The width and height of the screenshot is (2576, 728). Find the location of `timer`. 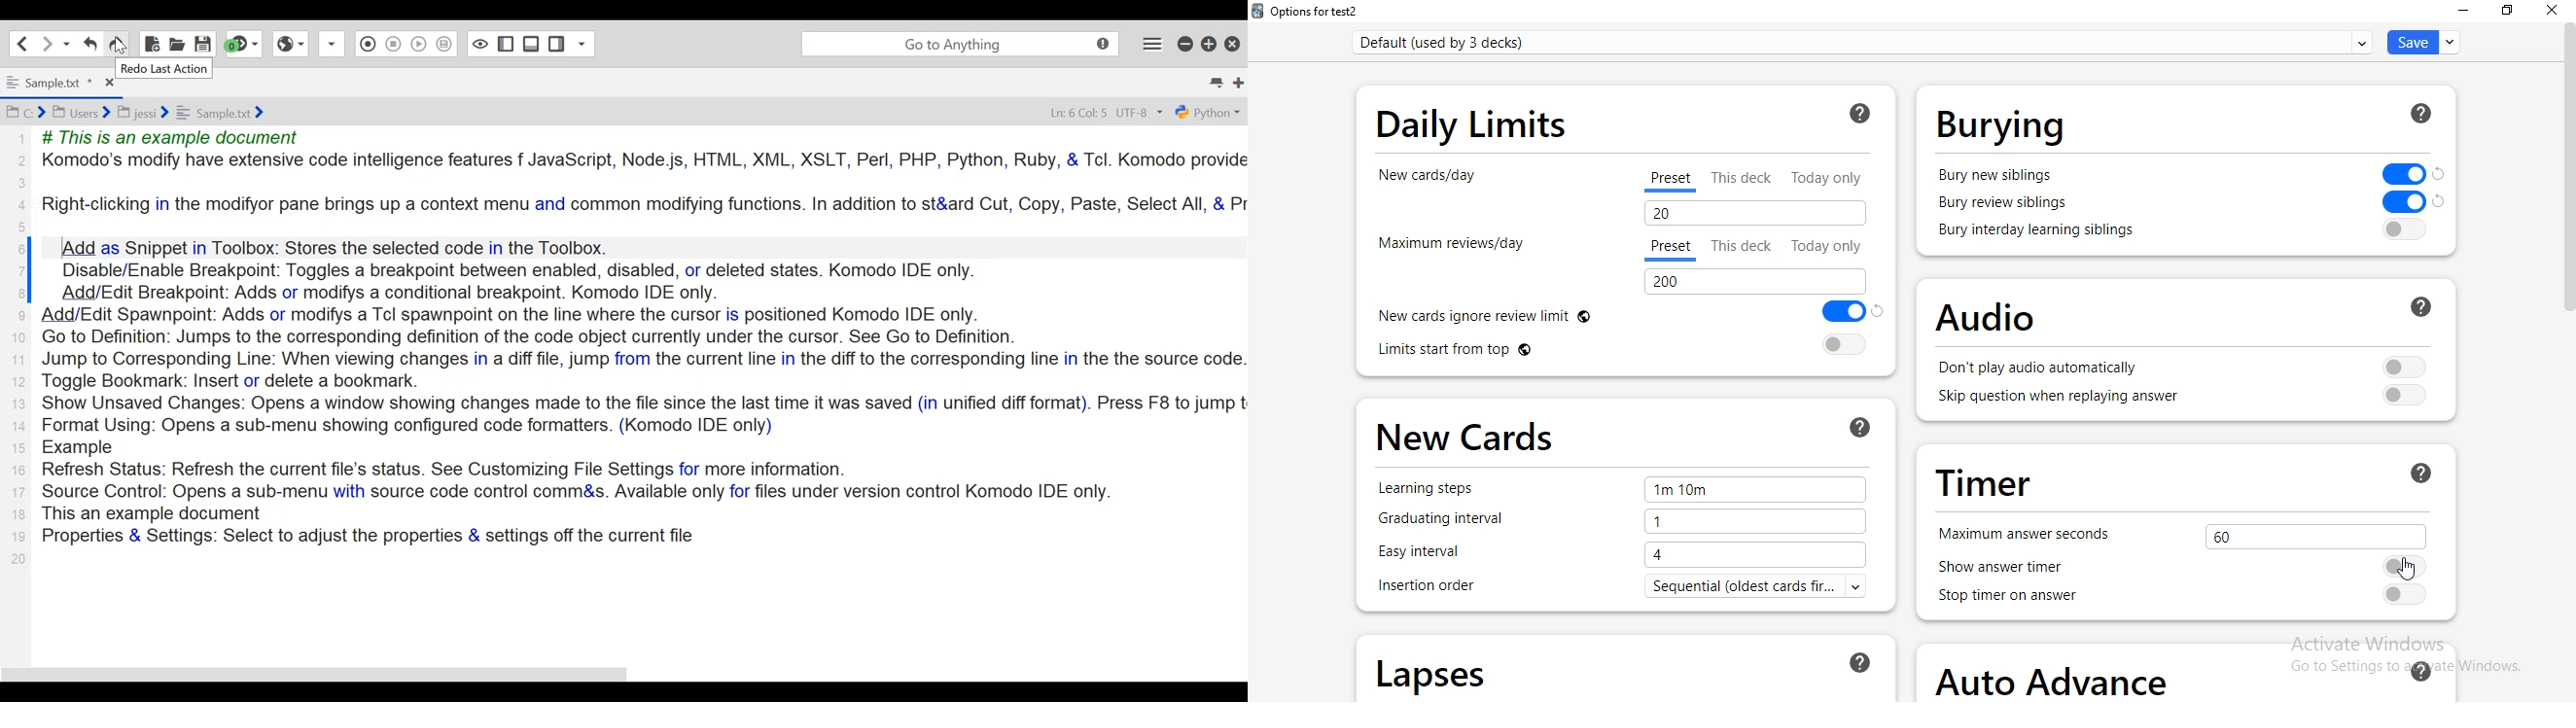

timer is located at coordinates (2186, 478).